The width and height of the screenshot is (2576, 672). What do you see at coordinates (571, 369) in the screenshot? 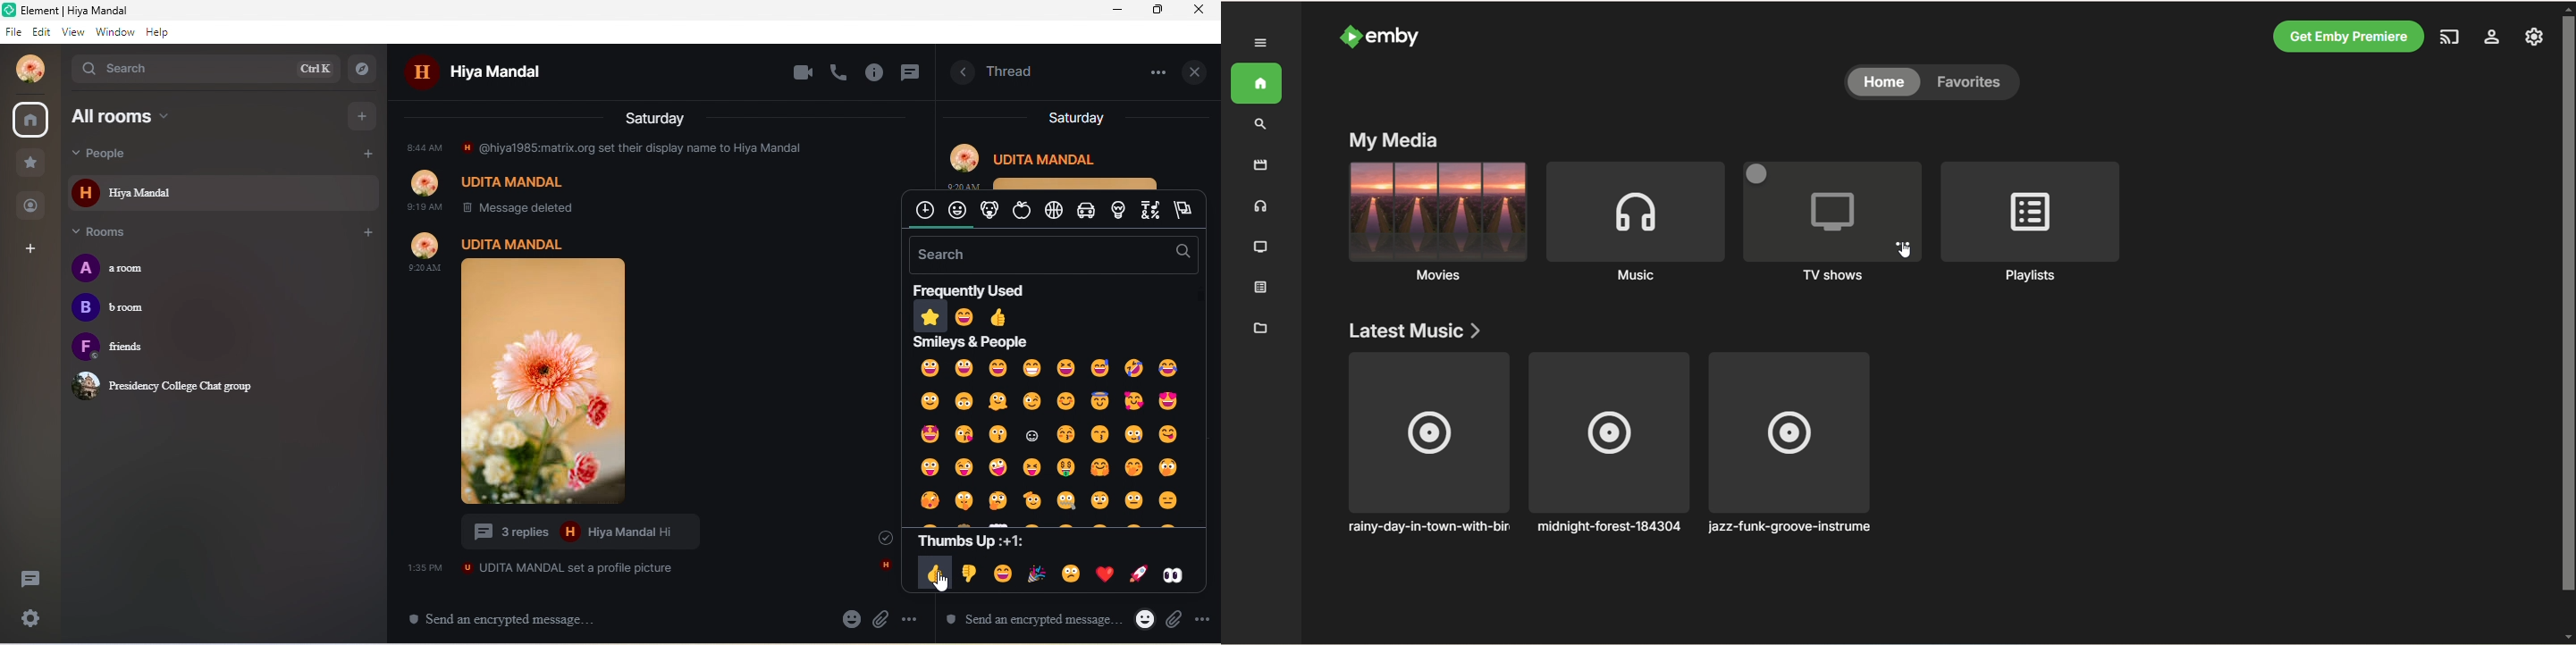
I see `profile photo` at bounding box center [571, 369].